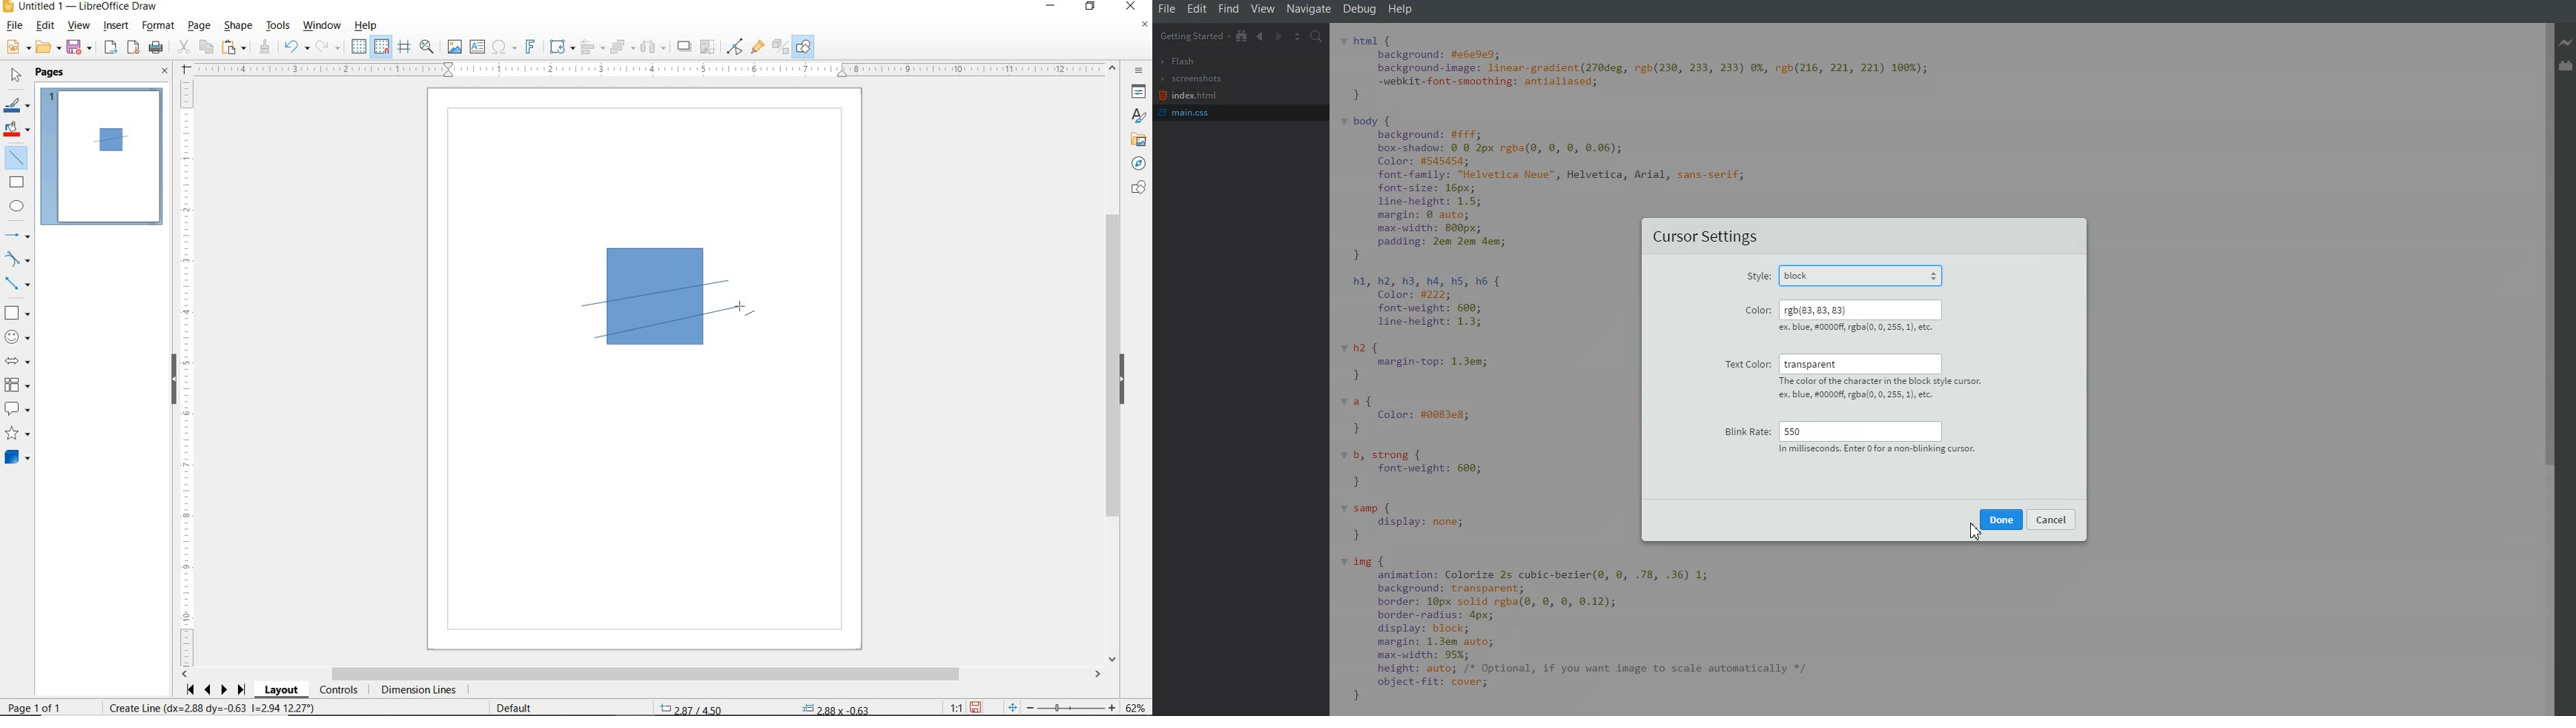  Describe the element at coordinates (1488, 372) in the screenshot. I see `html {
background: #e6e9e9;
background-image: linear-gradient(270deg, rgb(230, 233, 233) 0%, rgb(216, 221, 221) 166%);
-webkit-font-smoothing: antialiased;
}
body {
background: #££F;
box-shadow: © @ 2px rgba(@, 0, 8, 0.06);
Color: #545454;
font-family: "Helvetica Neue", Helvetica, Arial, sans-serif;
font-size: 16px;
line-height: 1.5;
margin: 8 auto;
max-width: 808px;
padding: 2em 2em dem;
}
h1, h2, h3, ha, hs, h6 {
Color: #222;
font-weight: 600;
line-height: 1.3;
h2 {
margin-top: 1.3em;
}
raf
Color: #0083e8;
}
/ b, strong {
font-weight: 600;
}
samp {
display: none;
}
ing {
animation: Colorize 2s cubic-bezier(®, 0, .78, .36) 1;
background: transparent;
border: 10px solid rgba(e, 0, 8, 0.12);
border-radius: 4px;
display: block;
margin: 1.3em auto;
max-width: 95%;
height: auto; /* Optional, if you want image to scale automatically */
object-fit: cover;
}` at that location.